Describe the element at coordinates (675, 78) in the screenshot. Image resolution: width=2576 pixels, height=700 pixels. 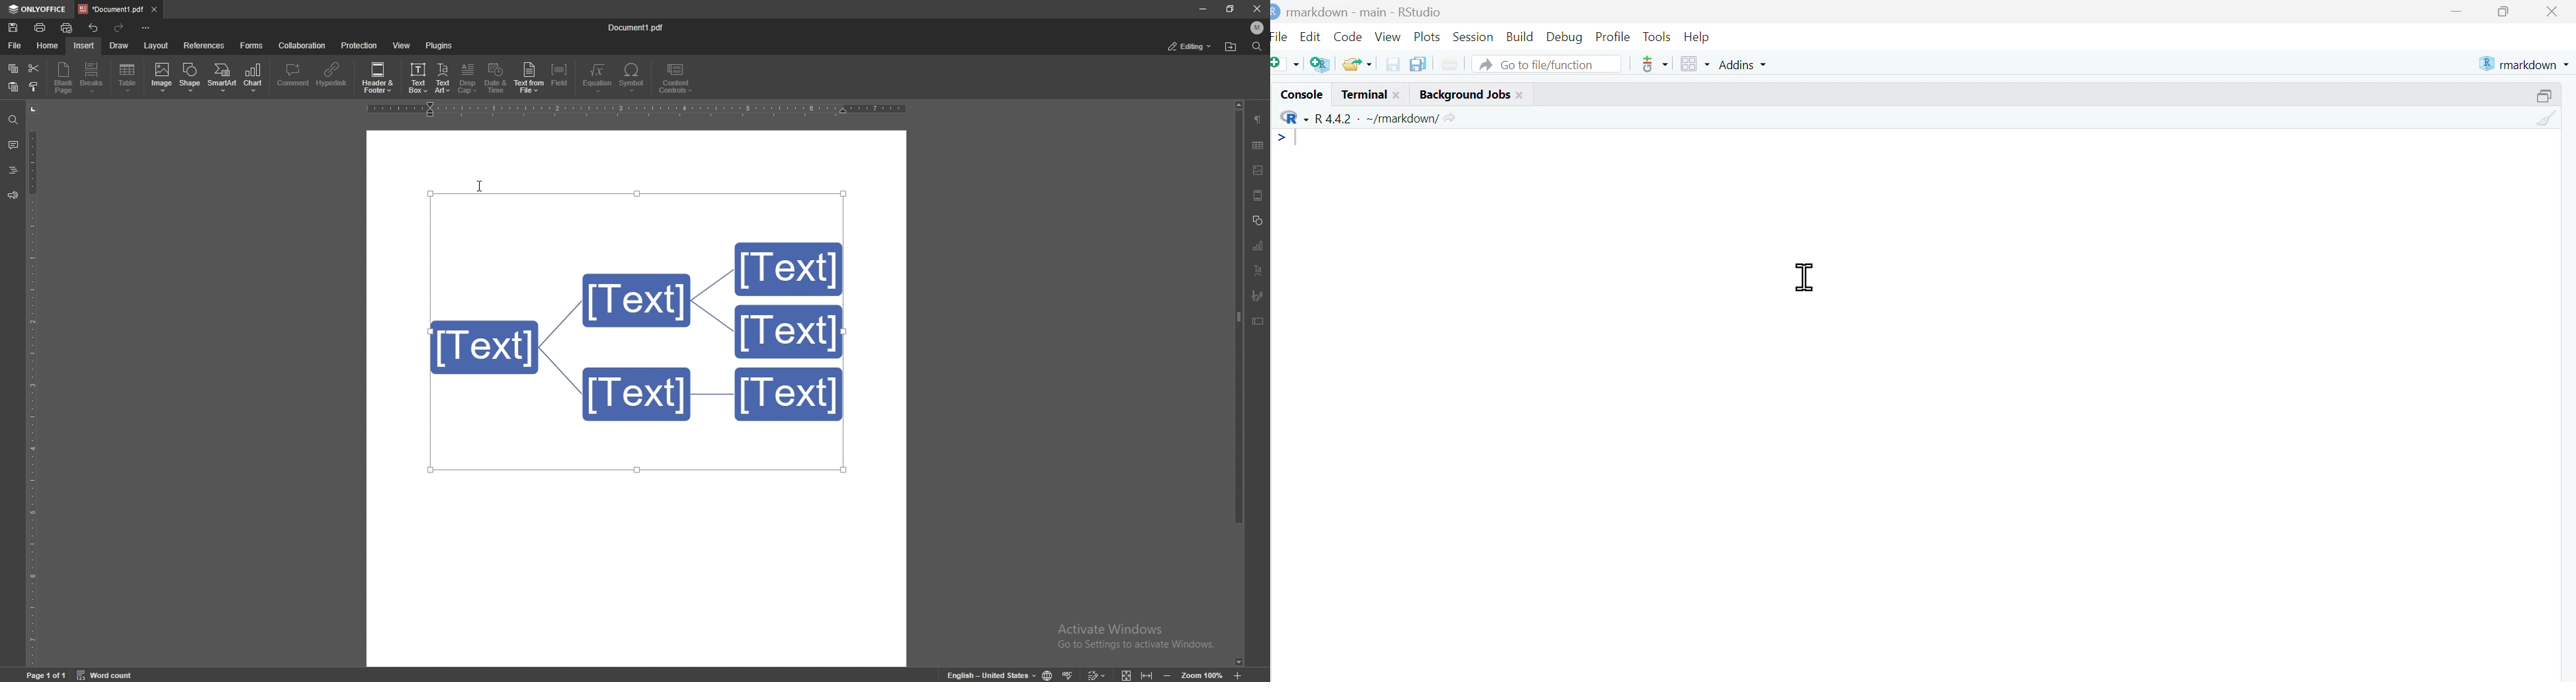
I see `content controls` at that location.